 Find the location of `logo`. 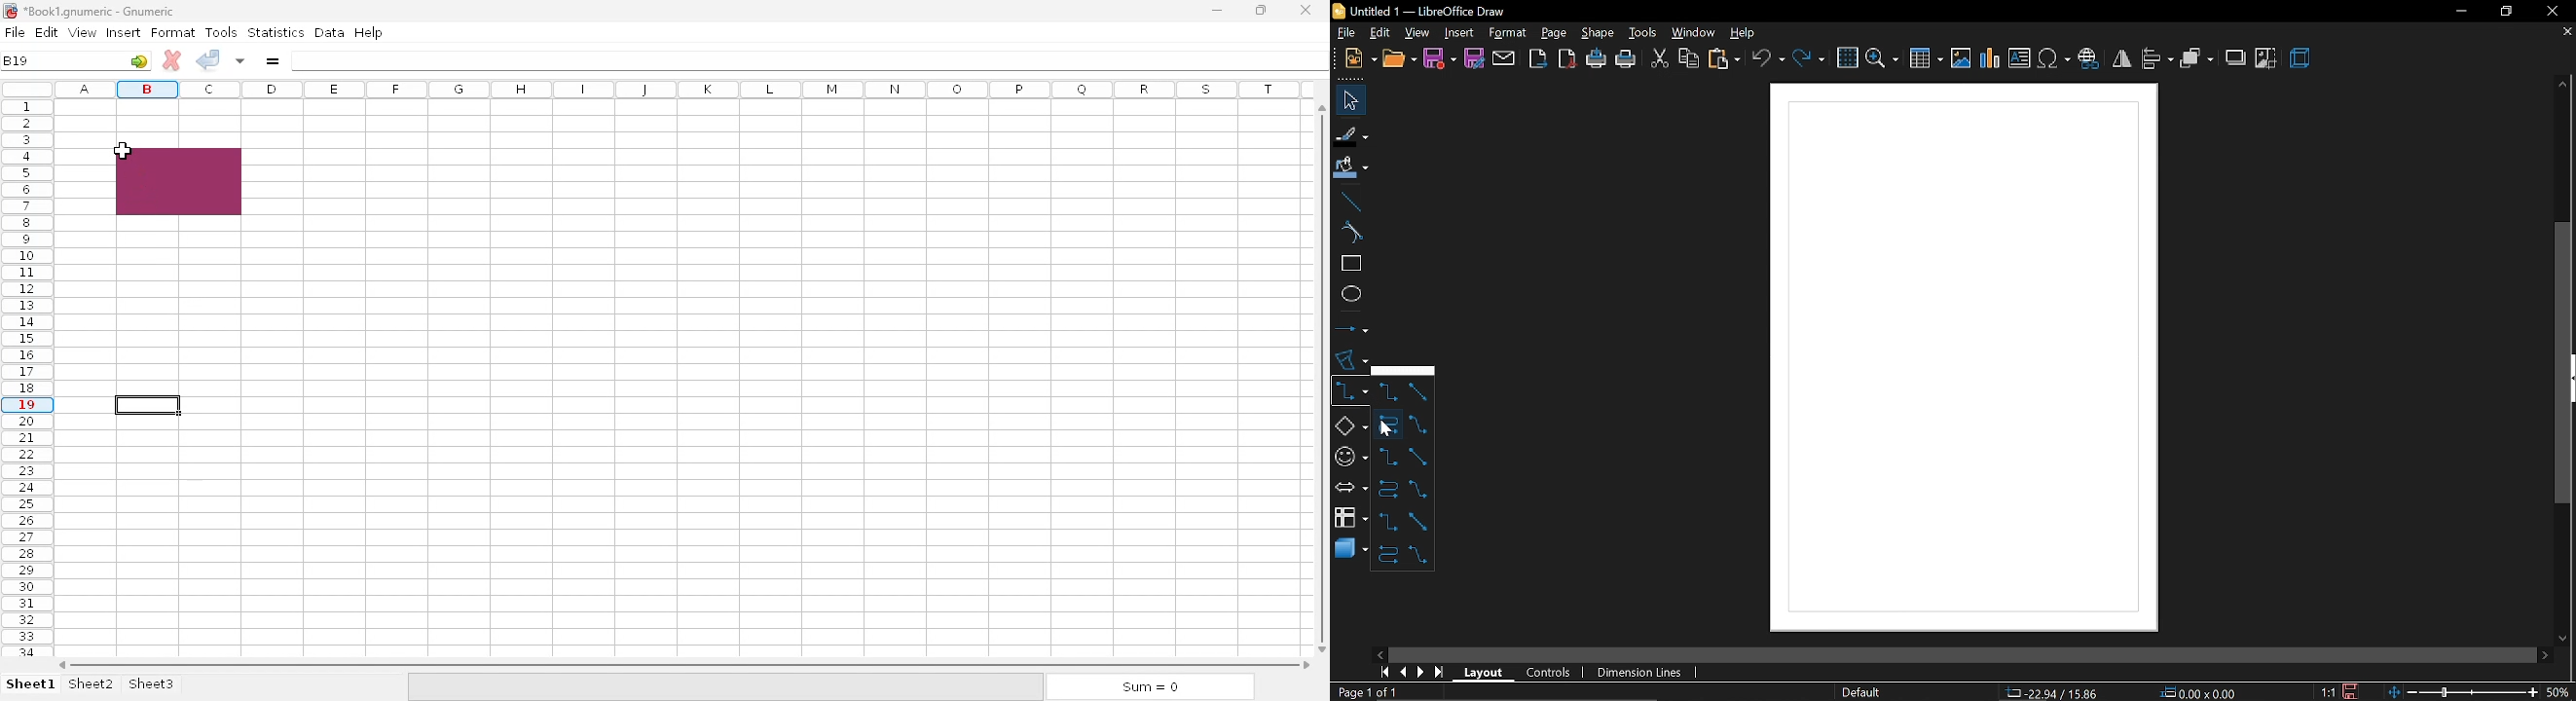

logo is located at coordinates (10, 12).